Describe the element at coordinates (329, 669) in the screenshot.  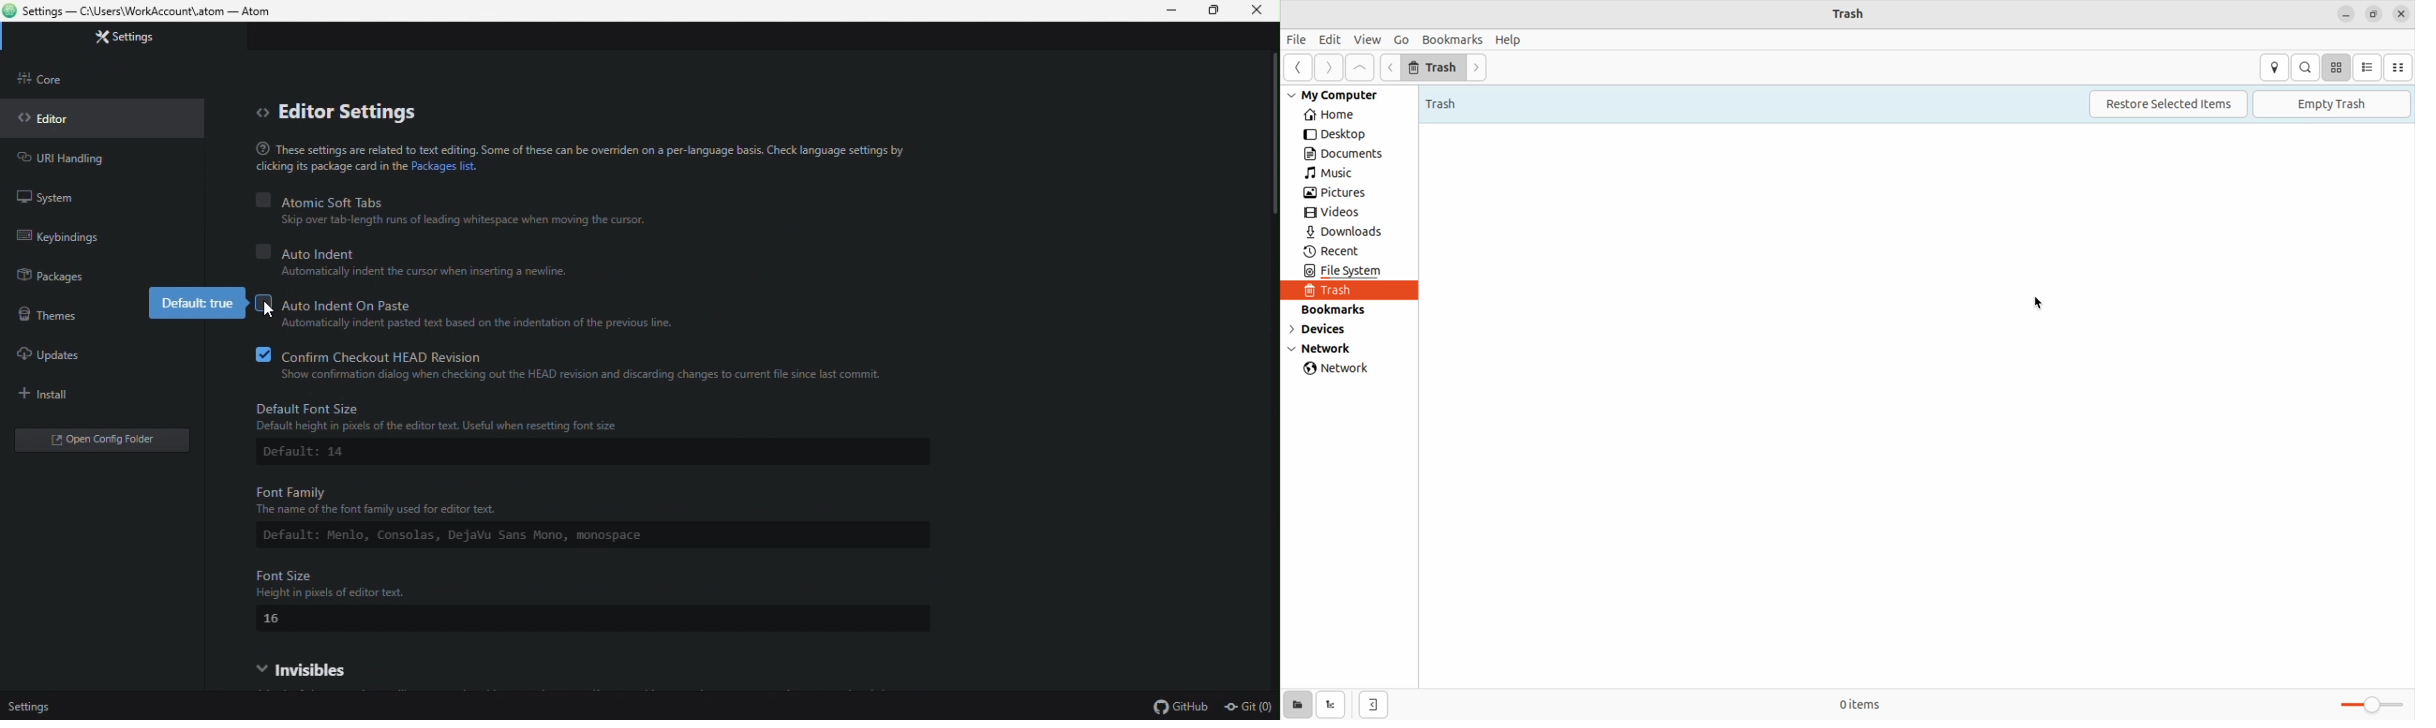
I see `Invisible ` at that location.